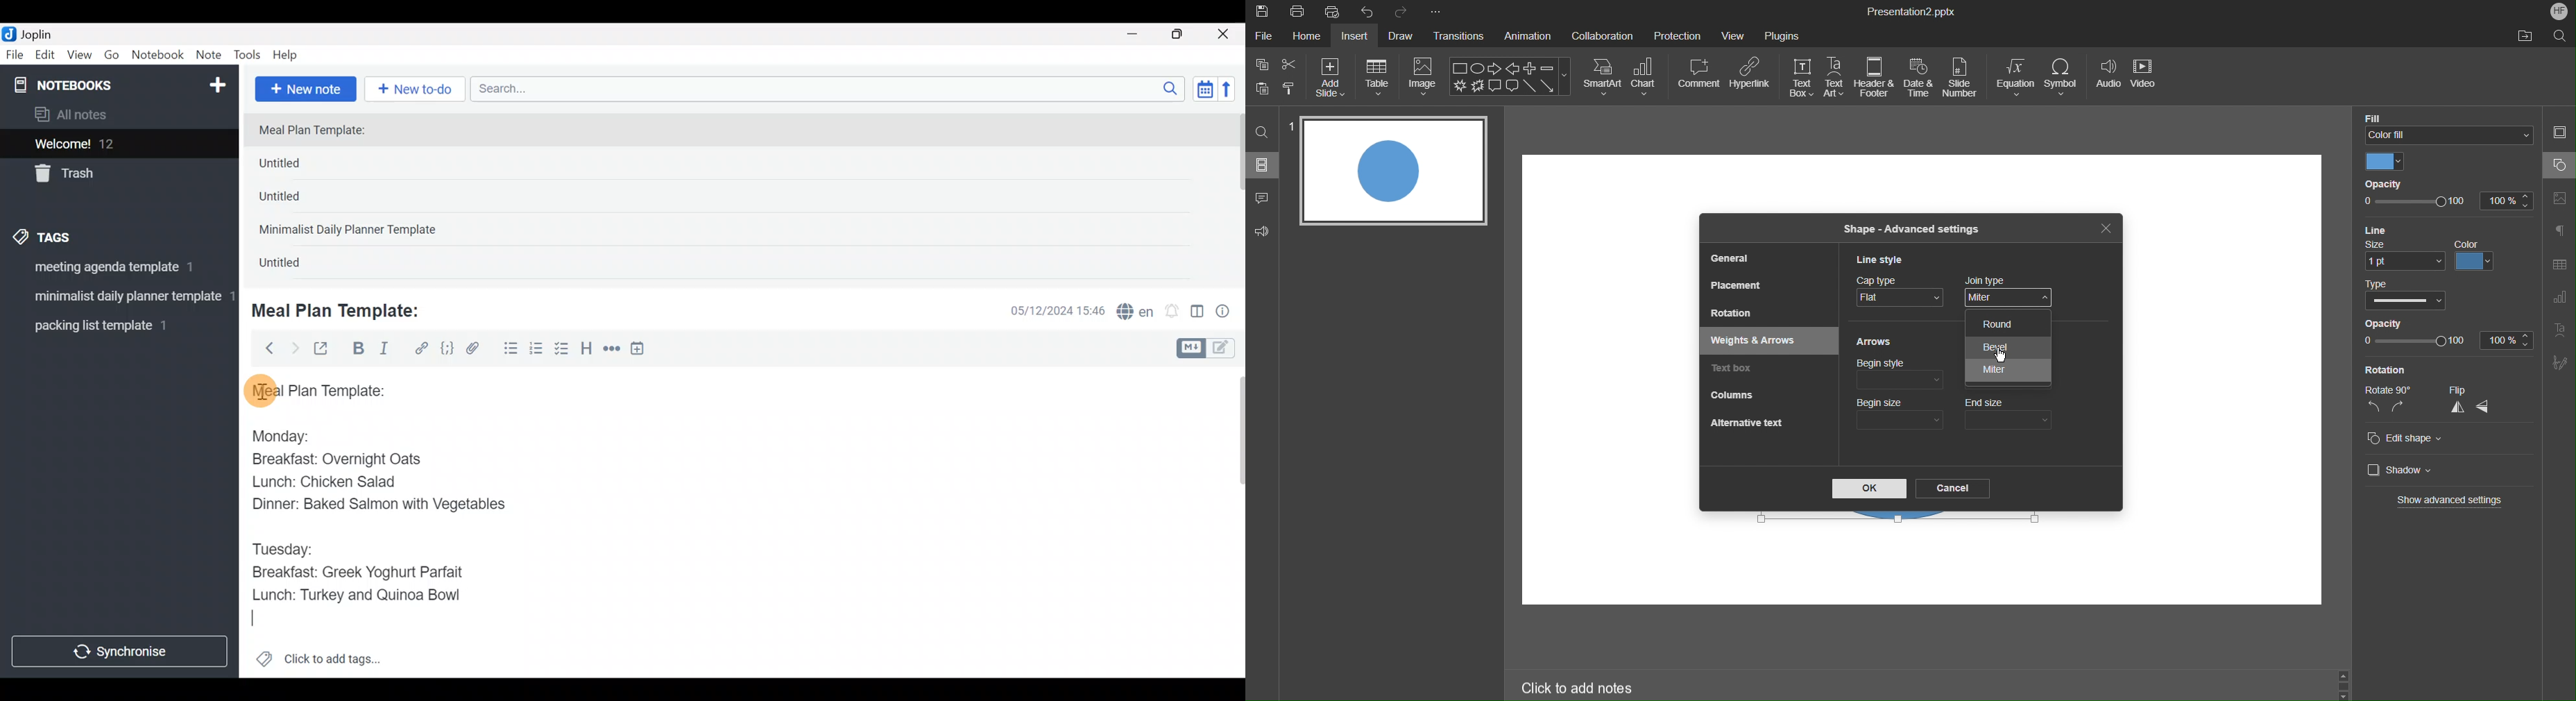 Image resolution: width=2576 pixels, height=728 pixels. I want to click on Bulleted list, so click(508, 349).